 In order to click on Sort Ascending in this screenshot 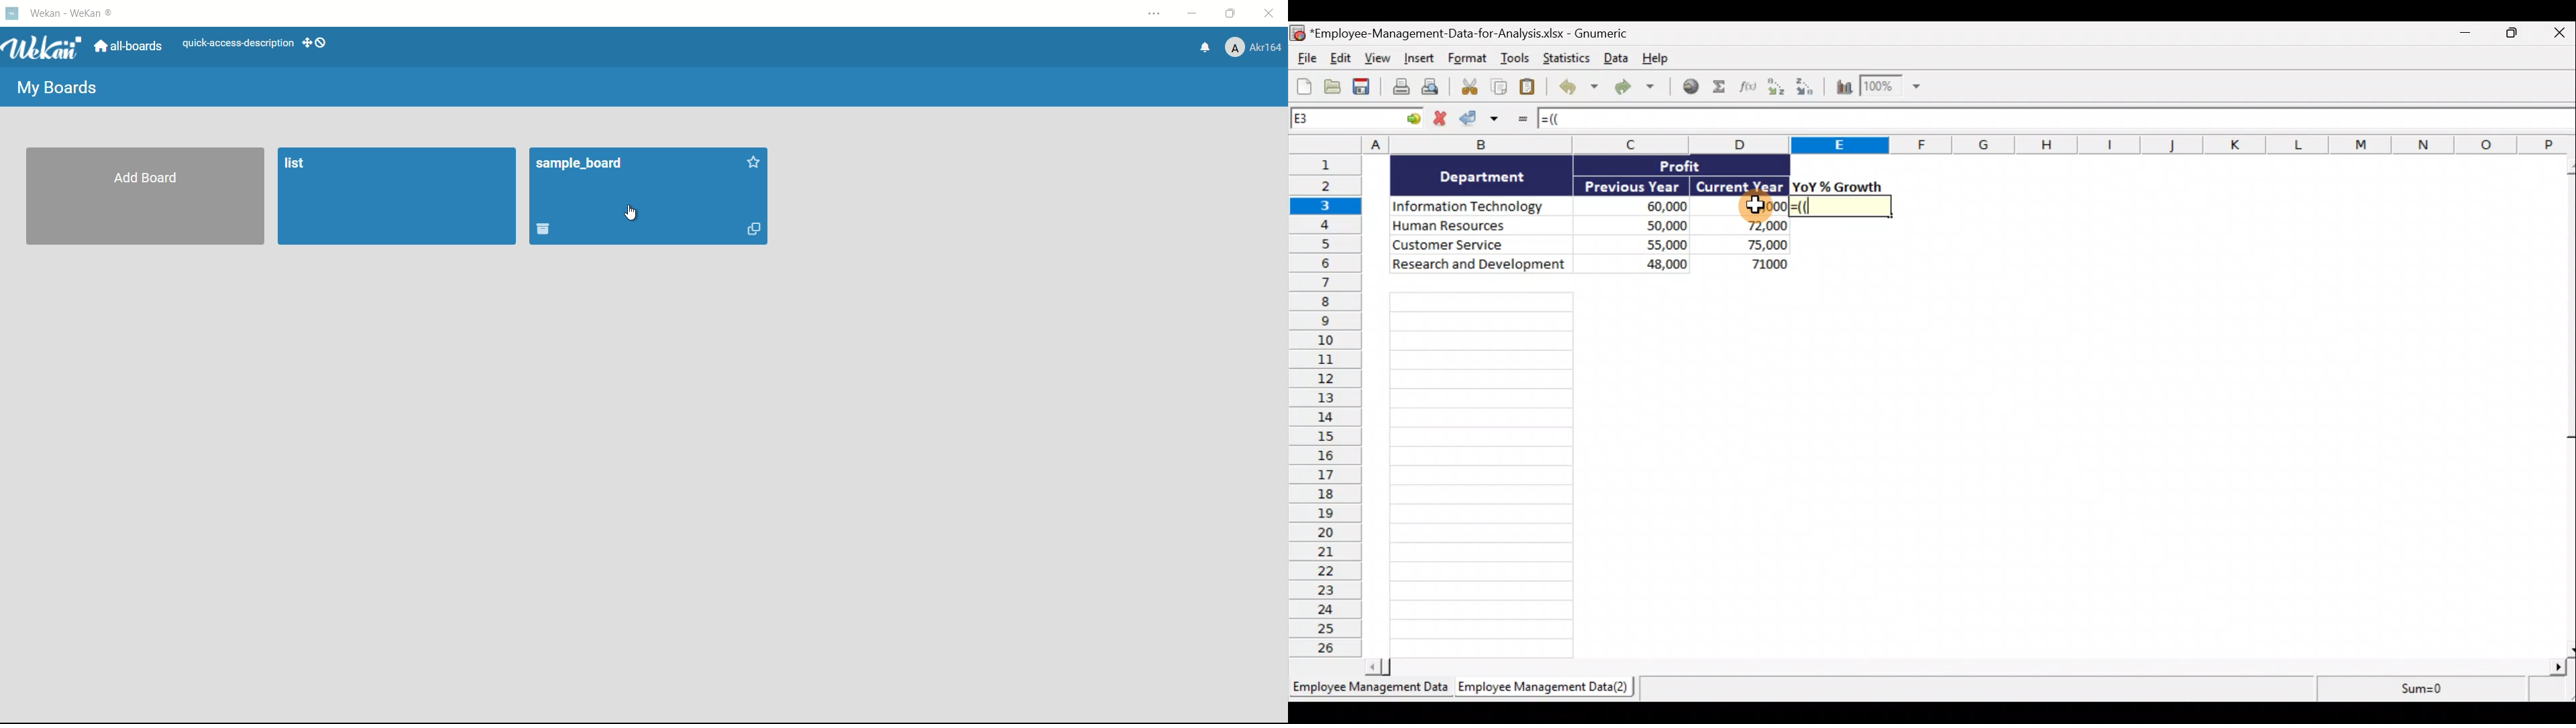, I will do `click(1777, 88)`.